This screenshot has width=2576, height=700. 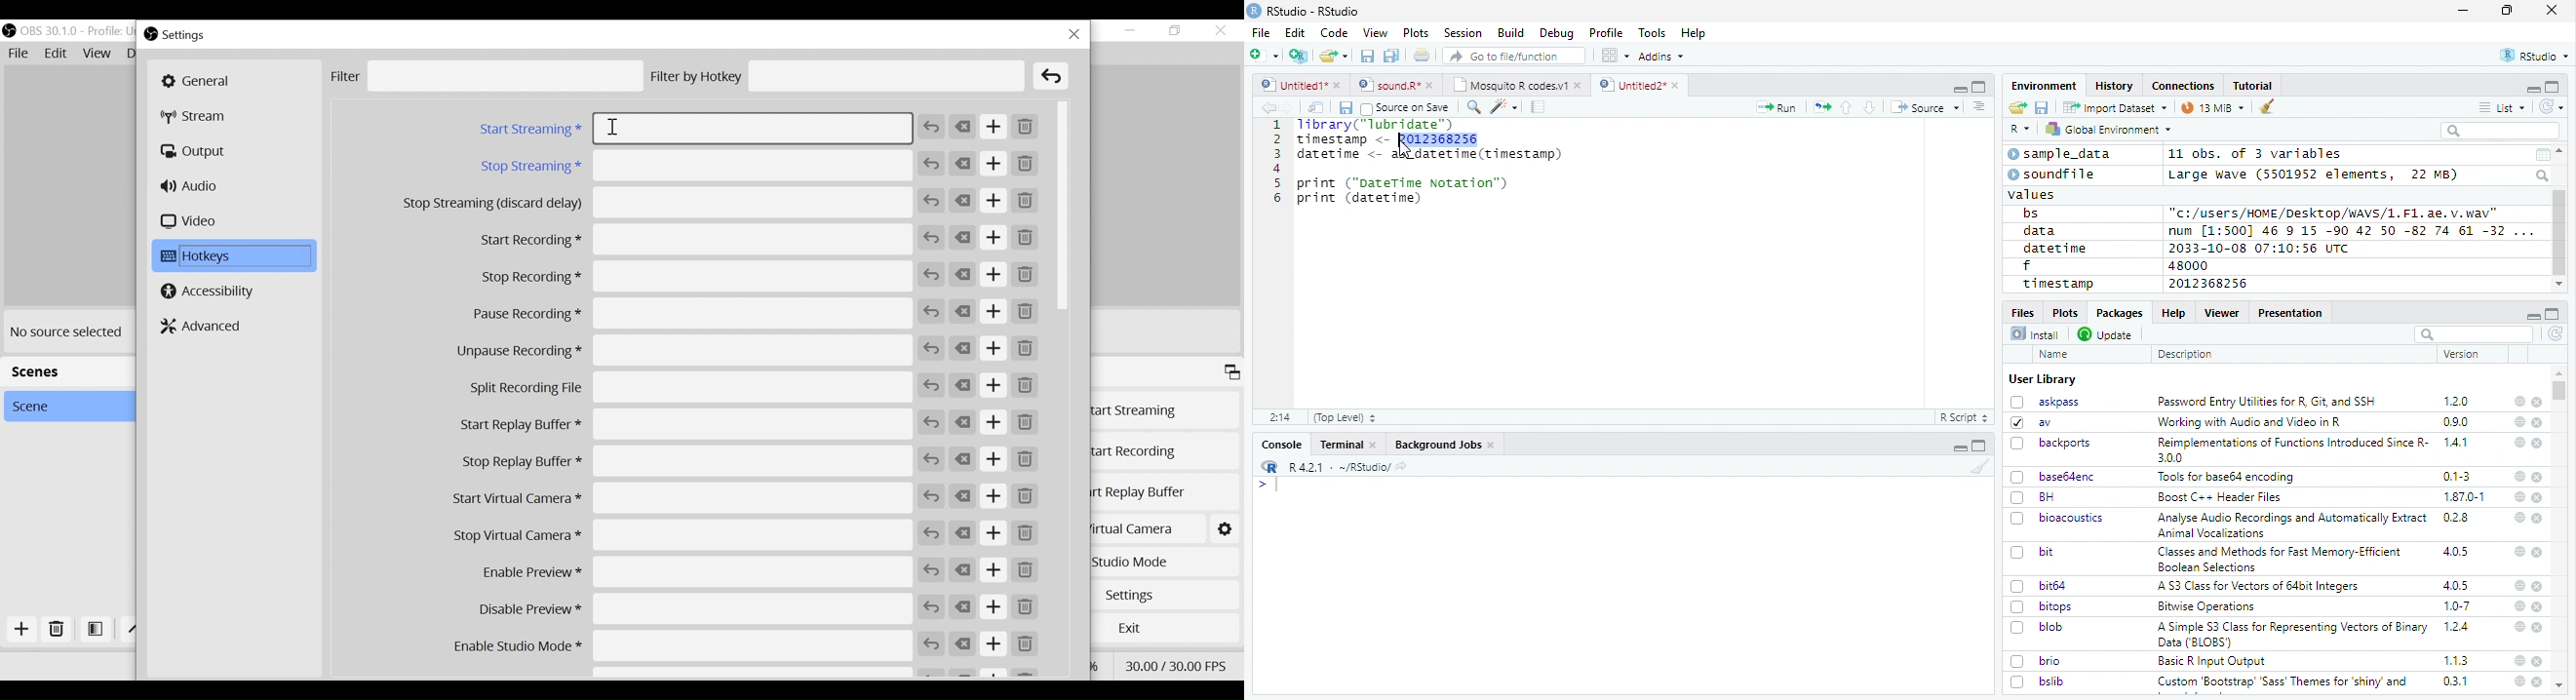 What do you see at coordinates (963, 458) in the screenshot?
I see `Clear` at bounding box center [963, 458].